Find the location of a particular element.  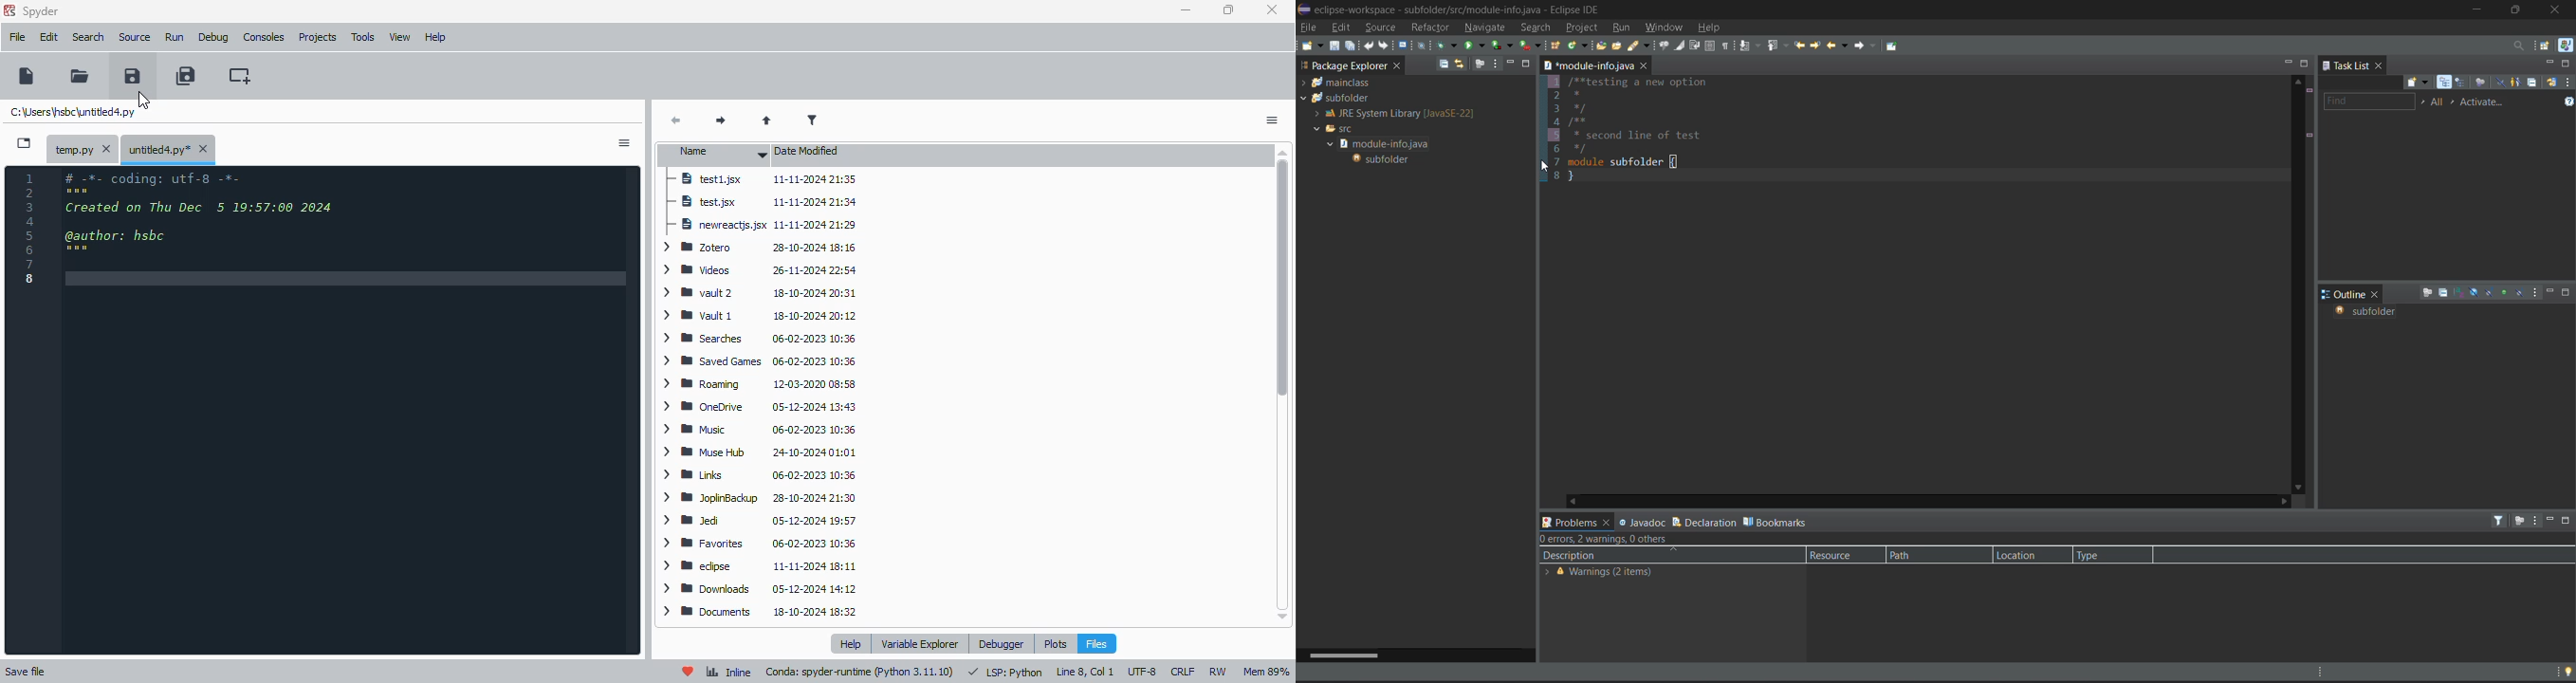

inline is located at coordinates (728, 673).